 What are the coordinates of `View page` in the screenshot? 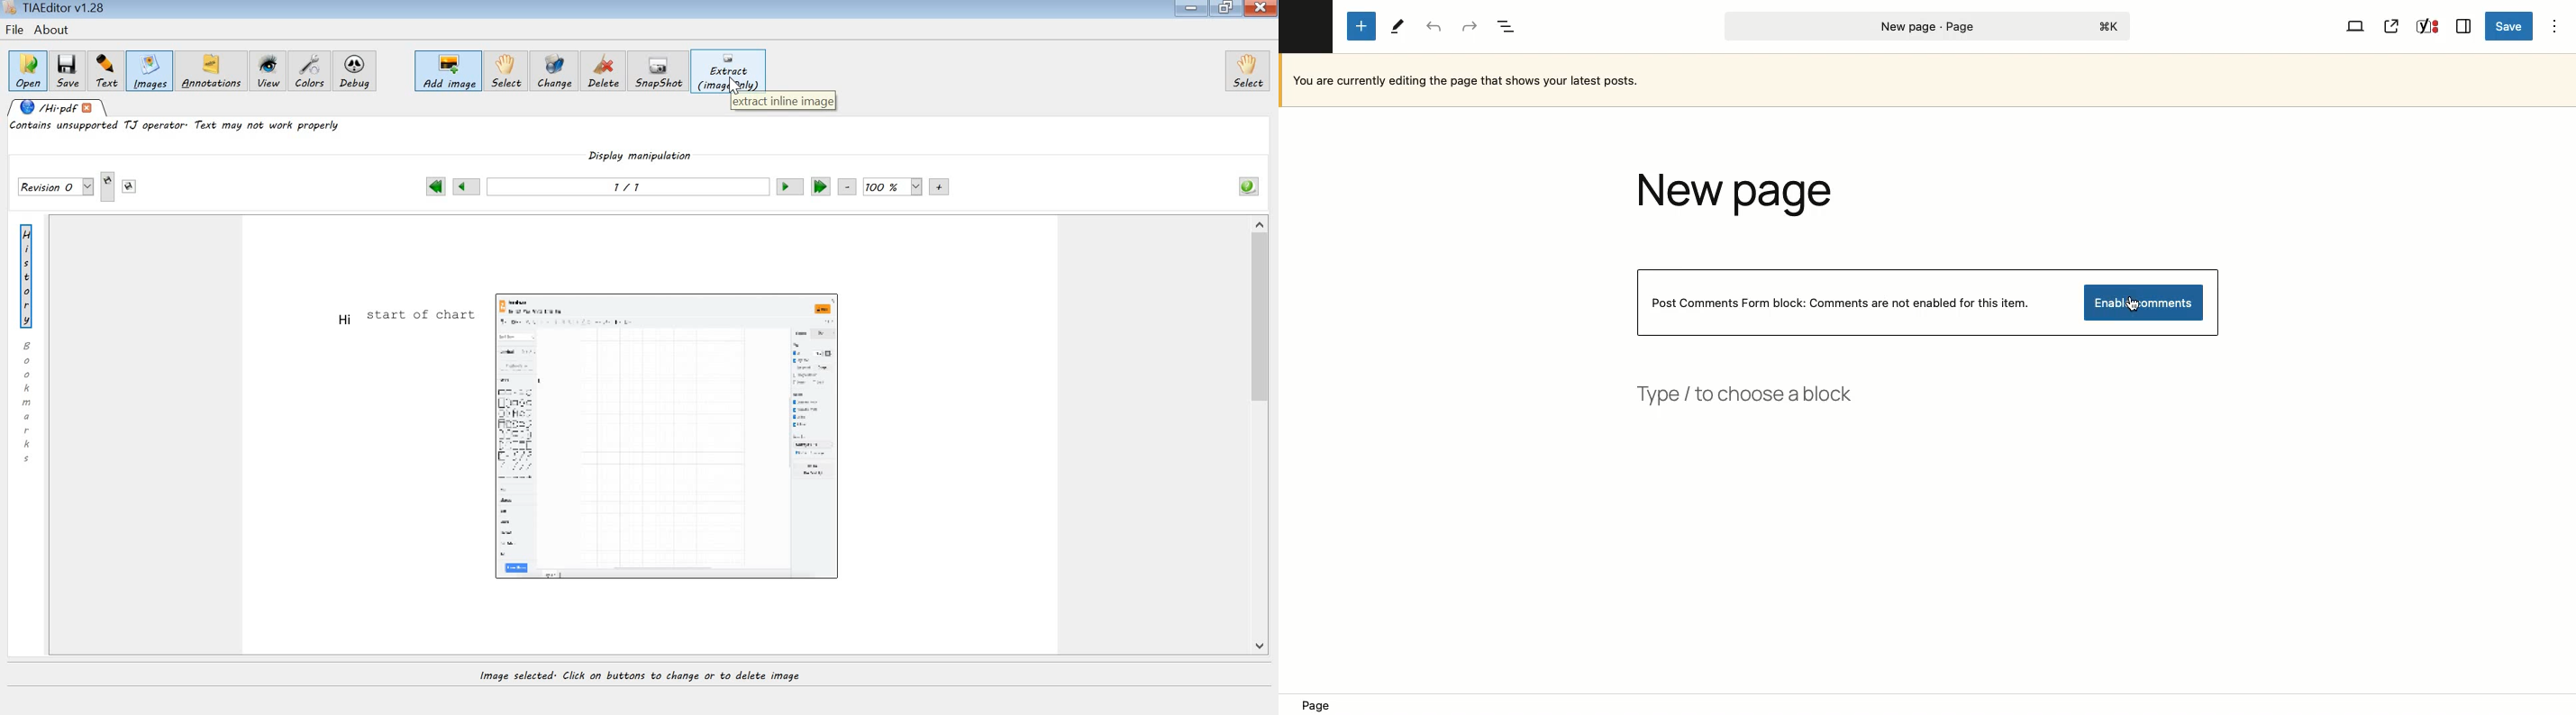 It's located at (2392, 25).